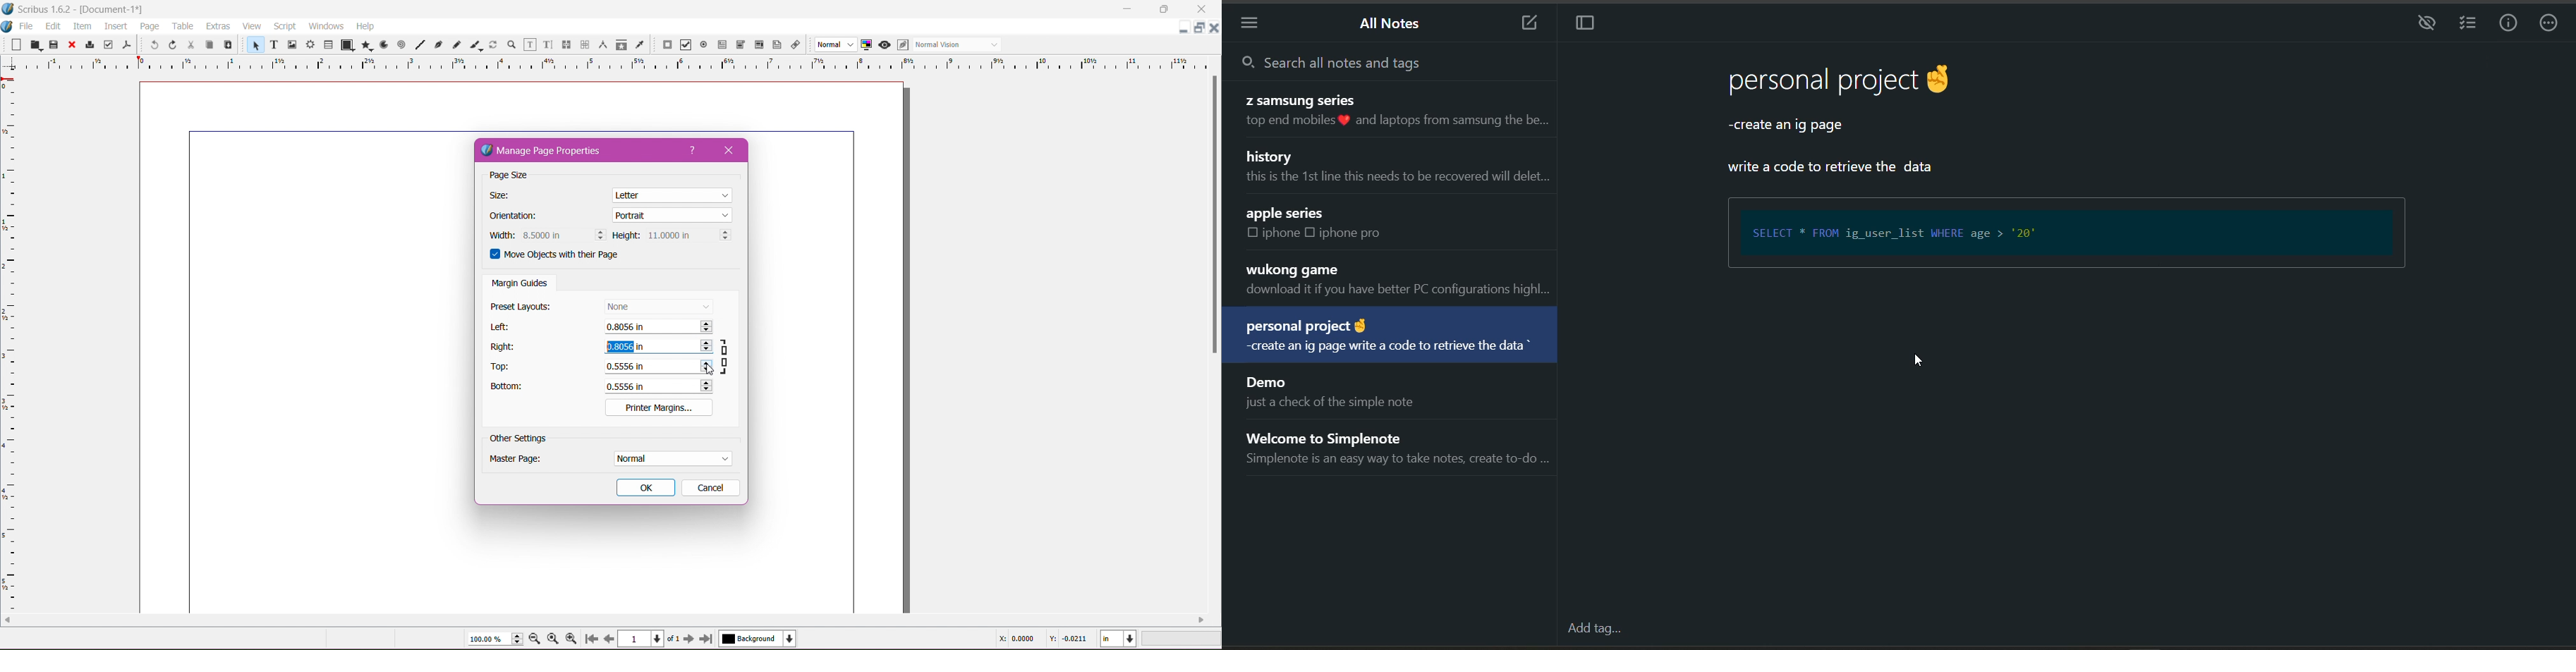  What do you see at coordinates (590, 639) in the screenshot?
I see `Go to first page` at bounding box center [590, 639].